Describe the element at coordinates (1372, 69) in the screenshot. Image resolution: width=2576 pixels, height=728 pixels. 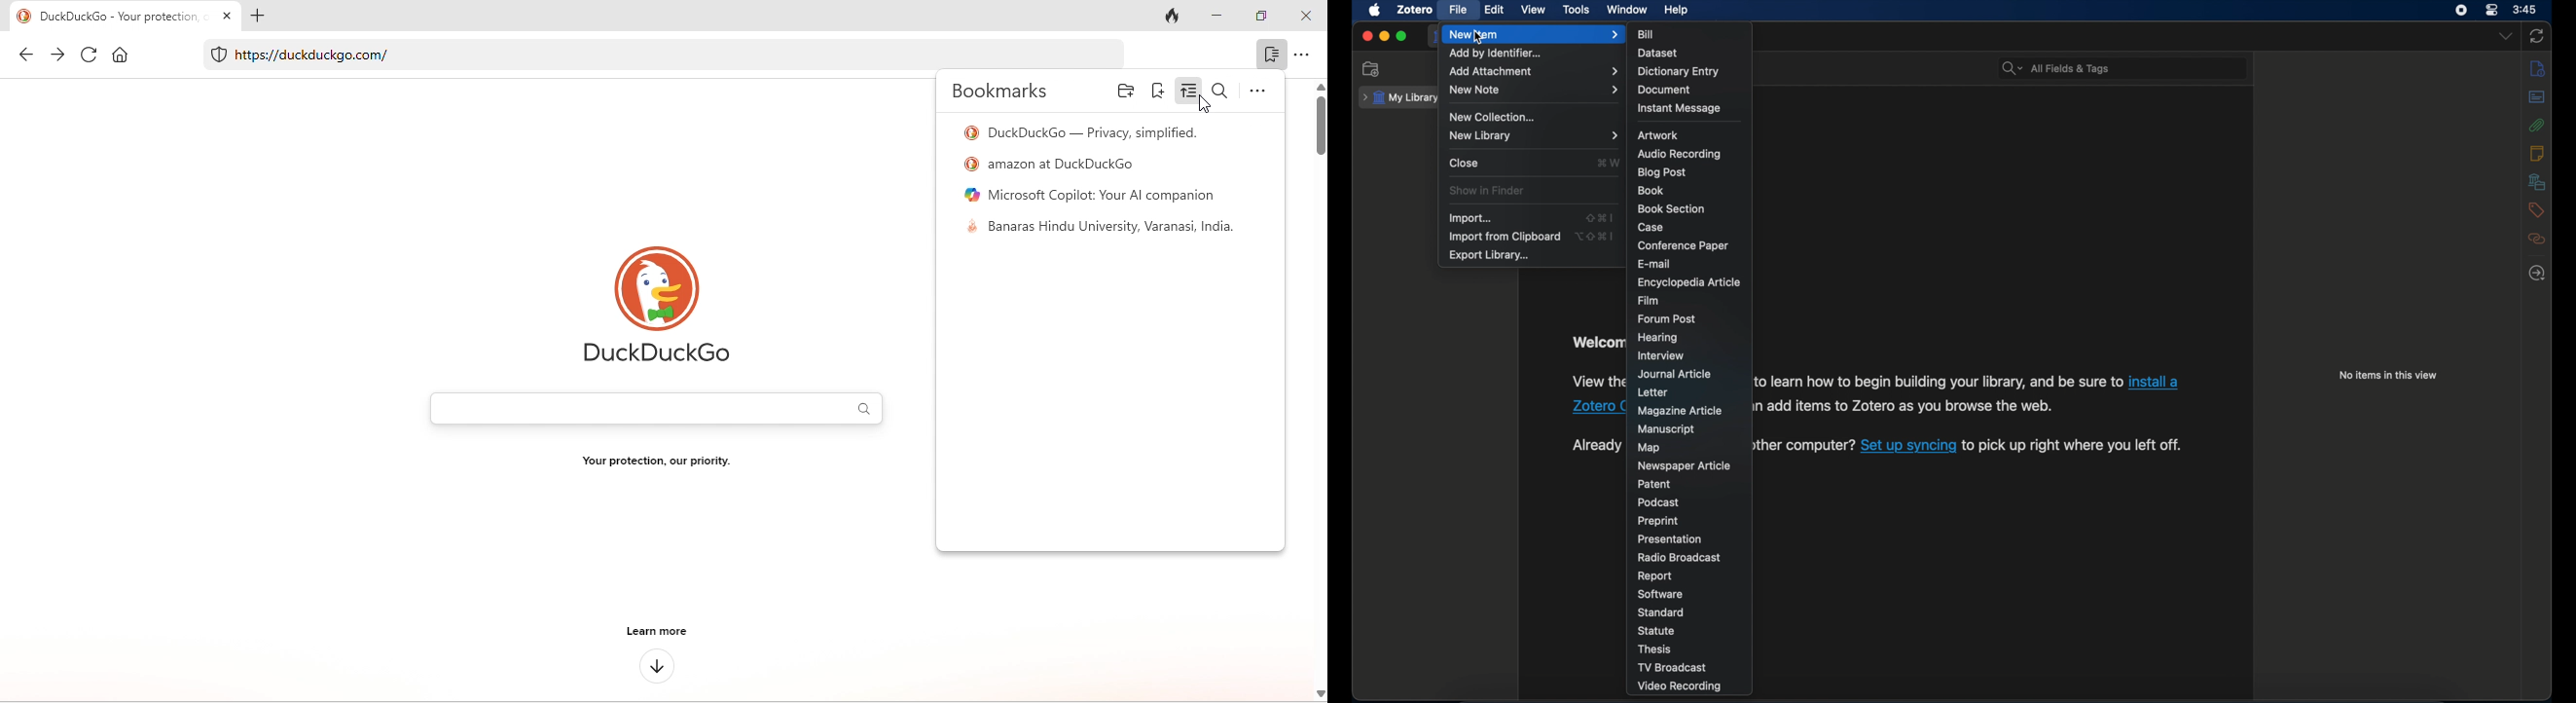
I see `new collection` at that location.